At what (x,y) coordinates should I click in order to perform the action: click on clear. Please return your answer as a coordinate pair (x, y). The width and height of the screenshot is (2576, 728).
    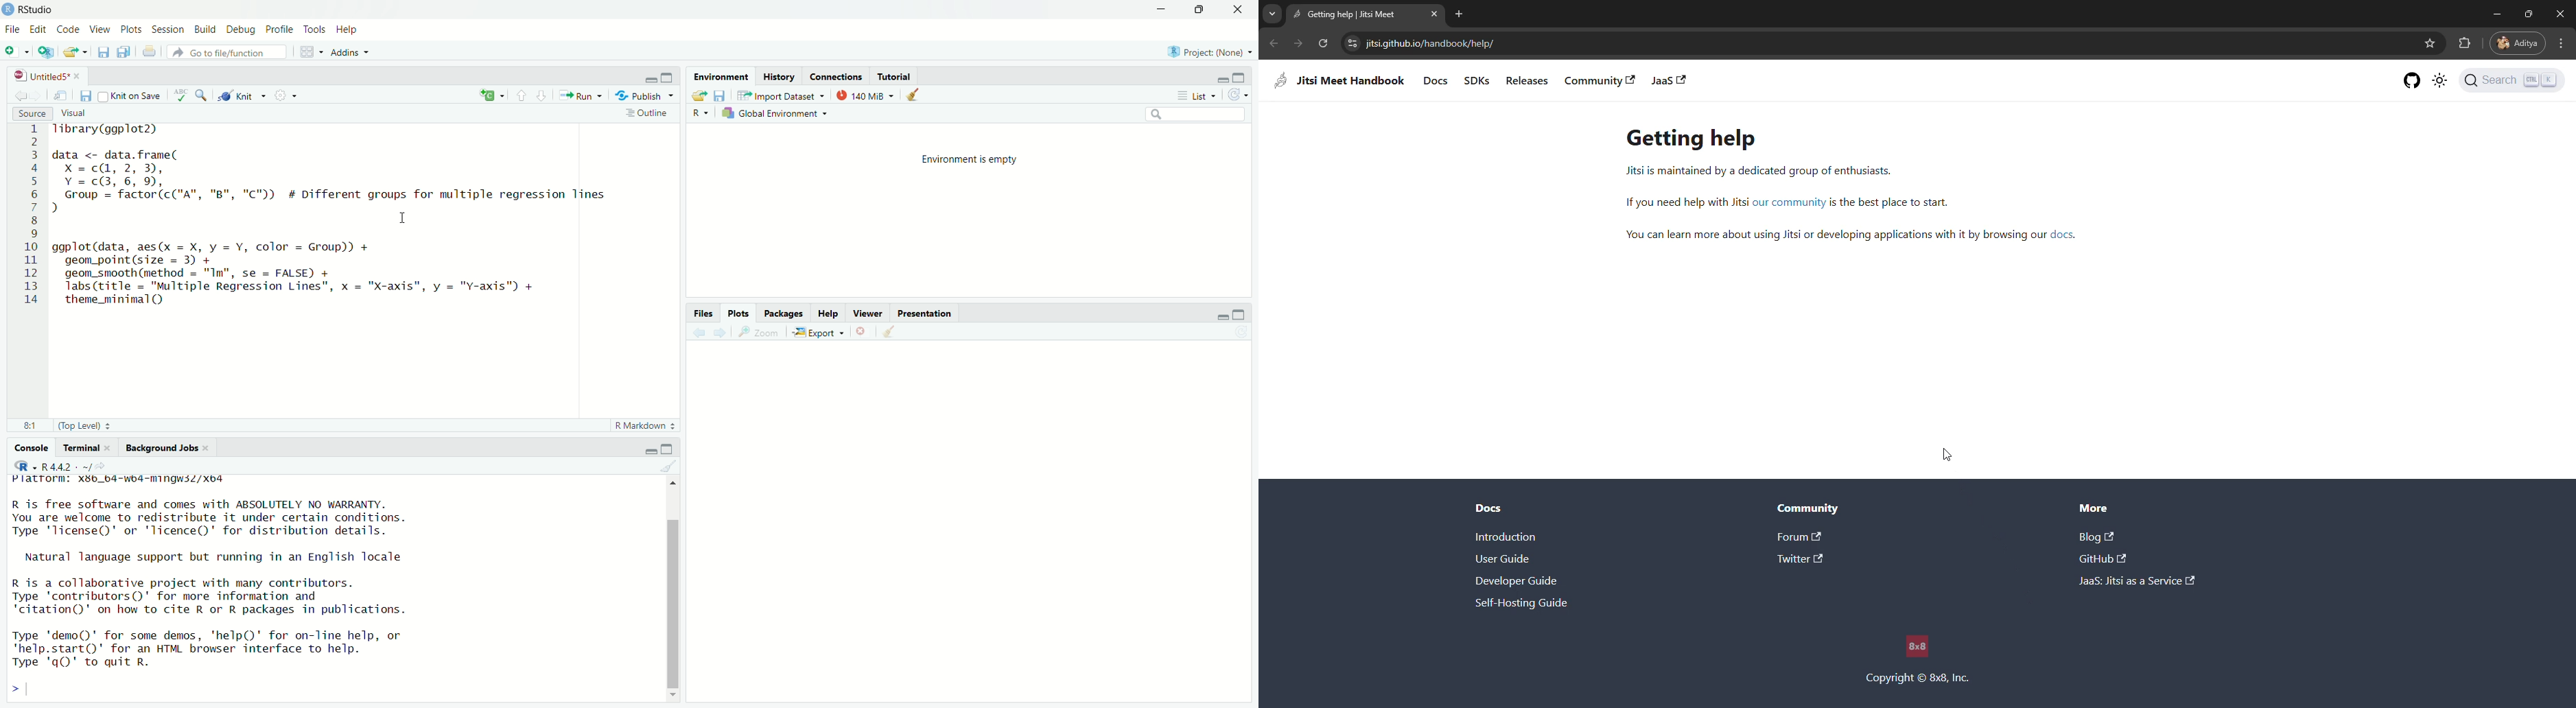
    Looking at the image, I should click on (665, 467).